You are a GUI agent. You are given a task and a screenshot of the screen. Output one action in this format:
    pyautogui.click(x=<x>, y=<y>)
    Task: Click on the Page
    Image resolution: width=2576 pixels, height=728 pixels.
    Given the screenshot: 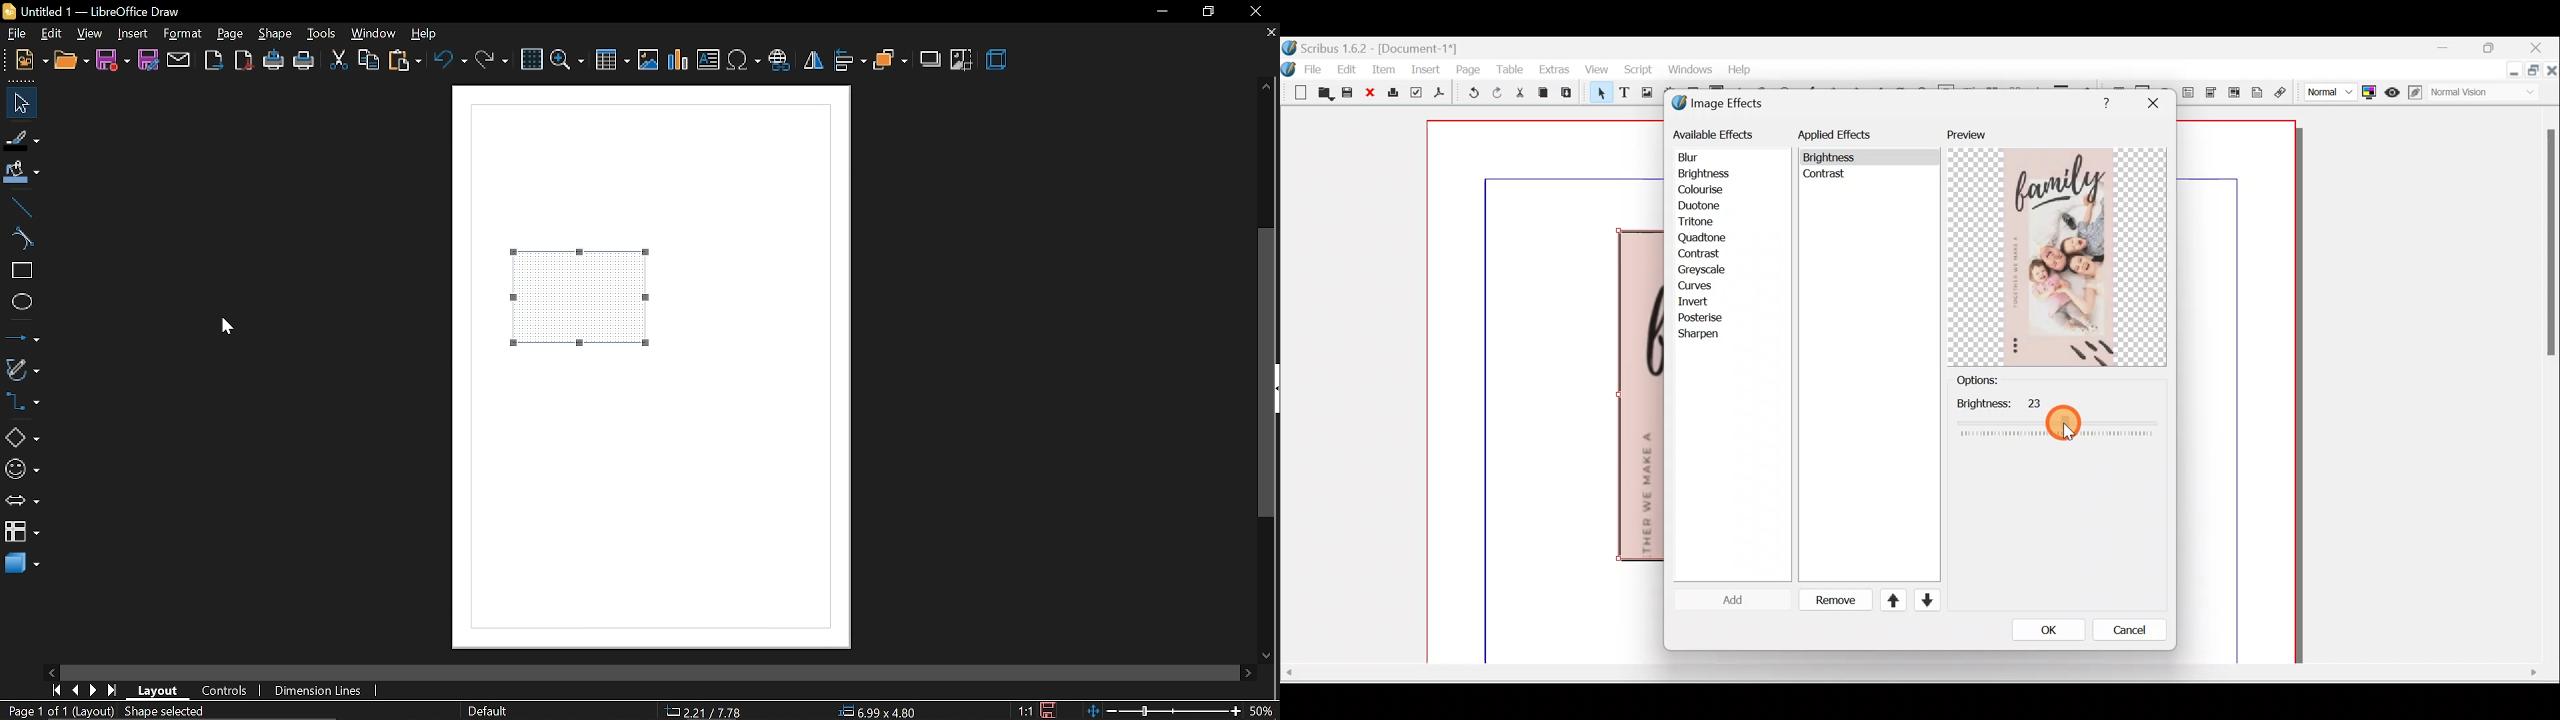 What is the action you would take?
    pyautogui.click(x=1469, y=69)
    